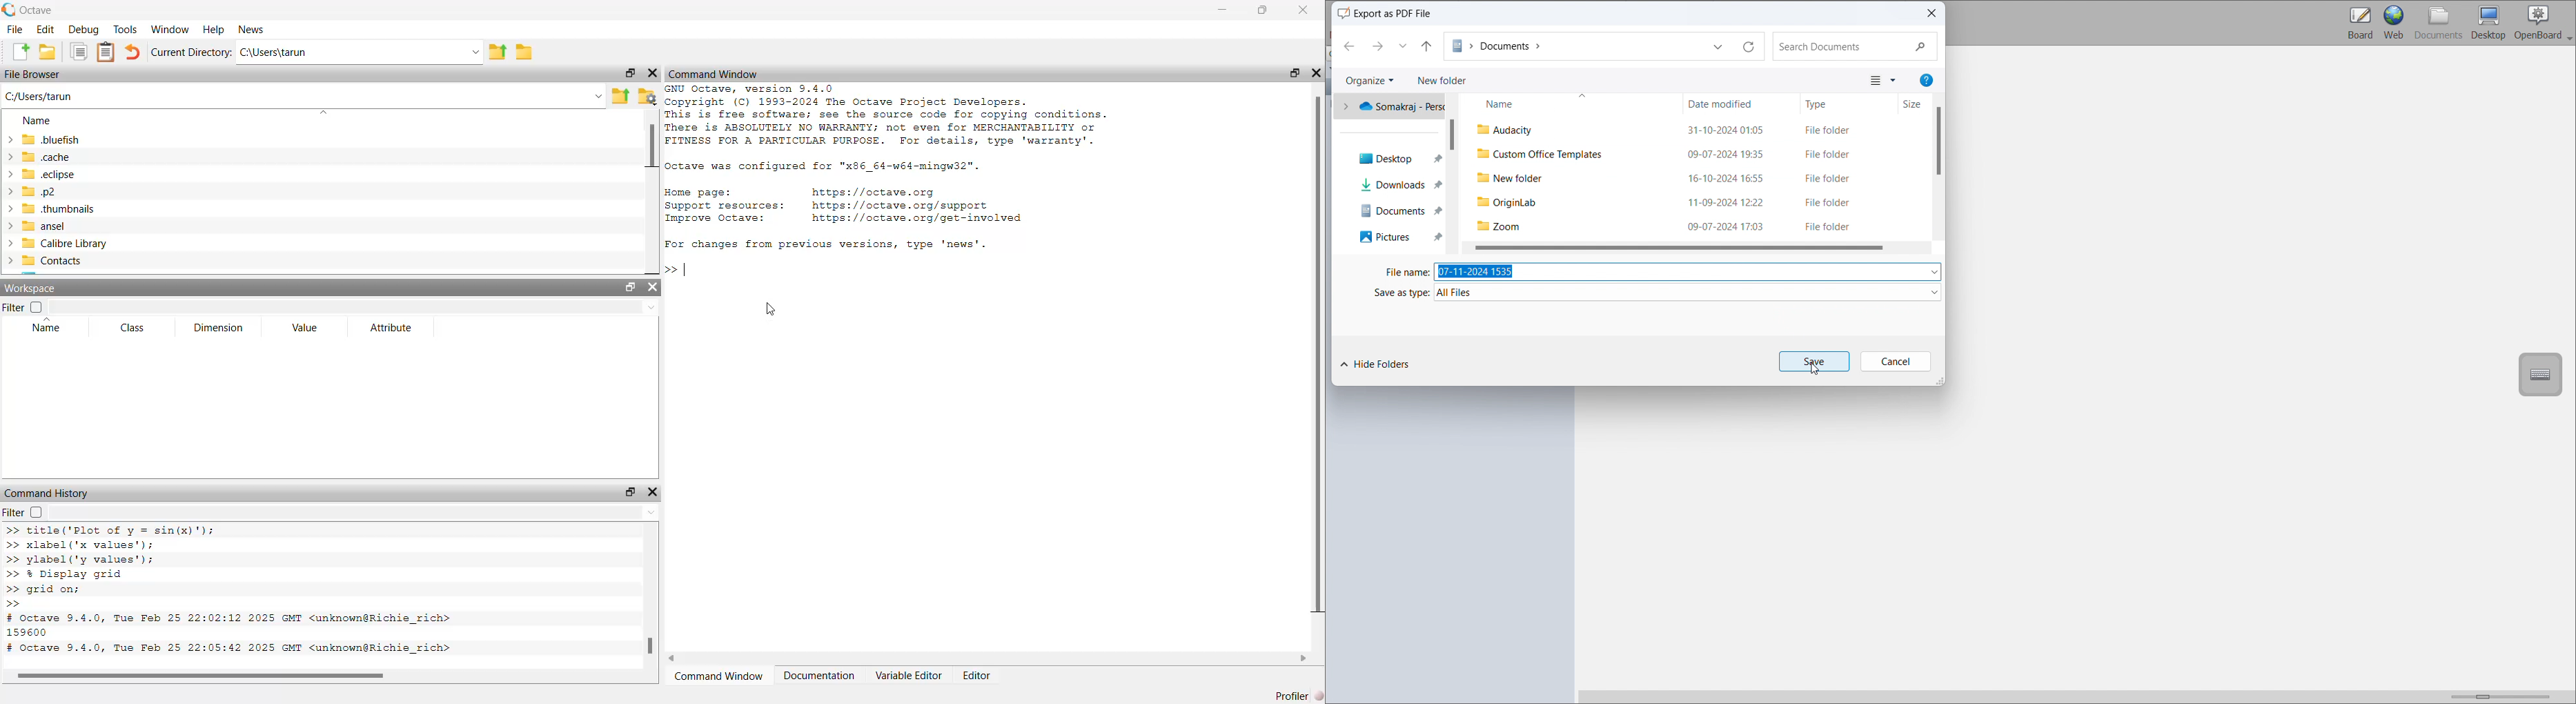 The width and height of the screenshot is (2576, 728). What do you see at coordinates (24, 306) in the screenshot?
I see `Filter checkbox` at bounding box center [24, 306].